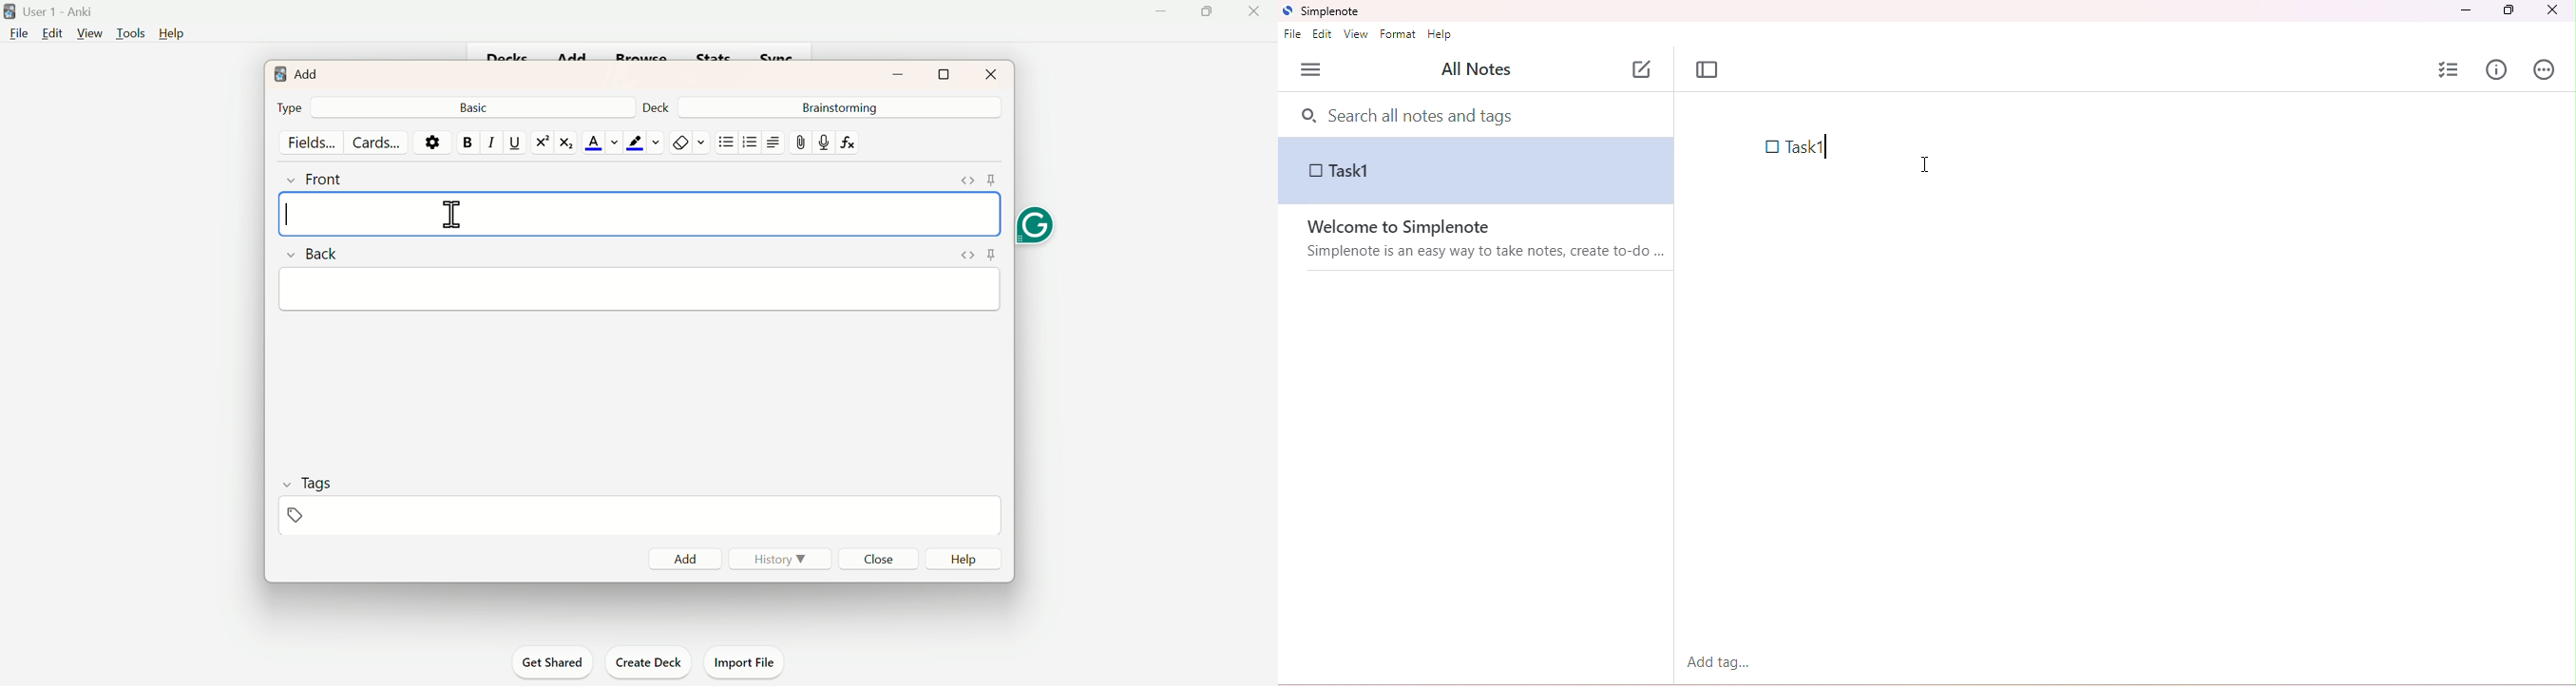 This screenshot has height=700, width=2576. Describe the element at coordinates (20, 33) in the screenshot. I see `` at that location.